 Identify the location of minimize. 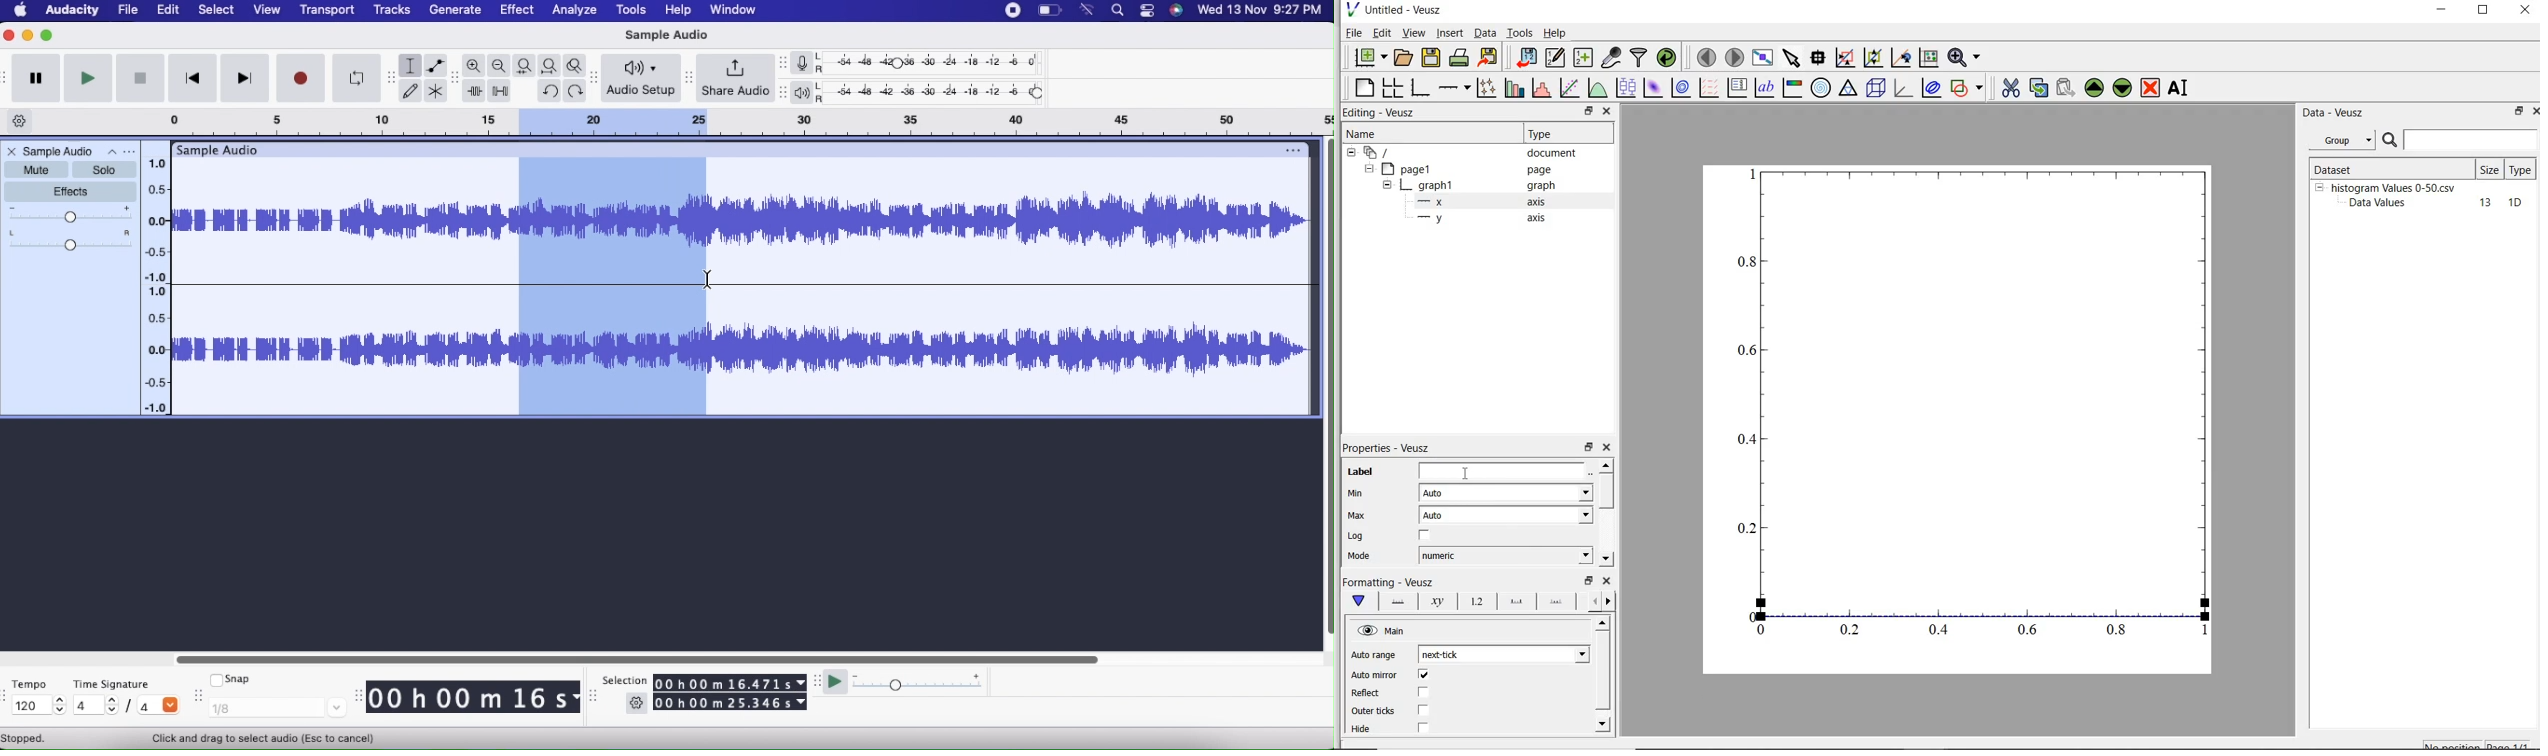
(2443, 11).